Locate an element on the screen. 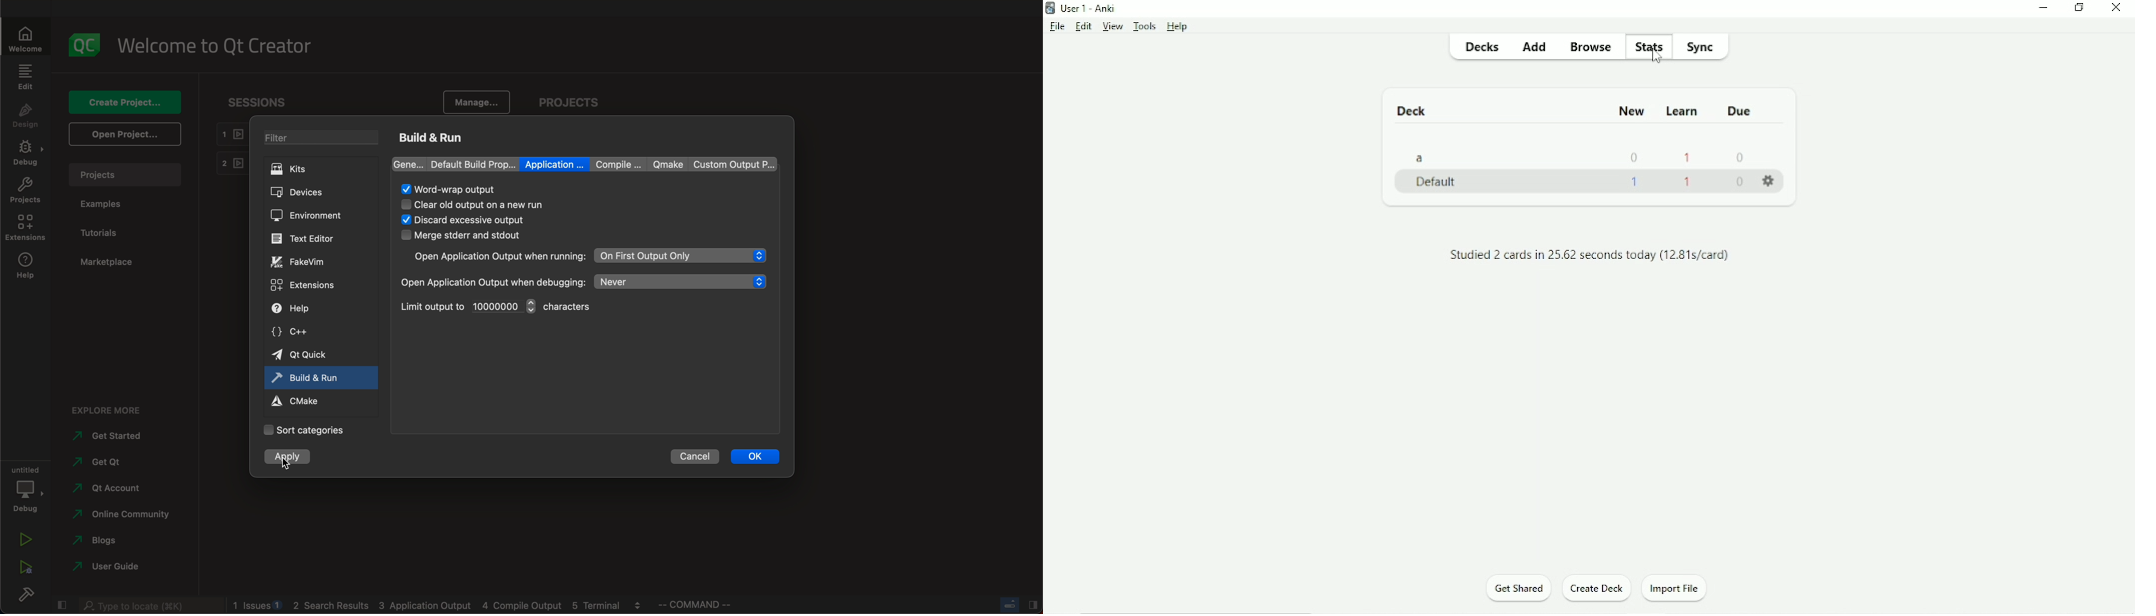  Minimize is located at coordinates (2044, 8).